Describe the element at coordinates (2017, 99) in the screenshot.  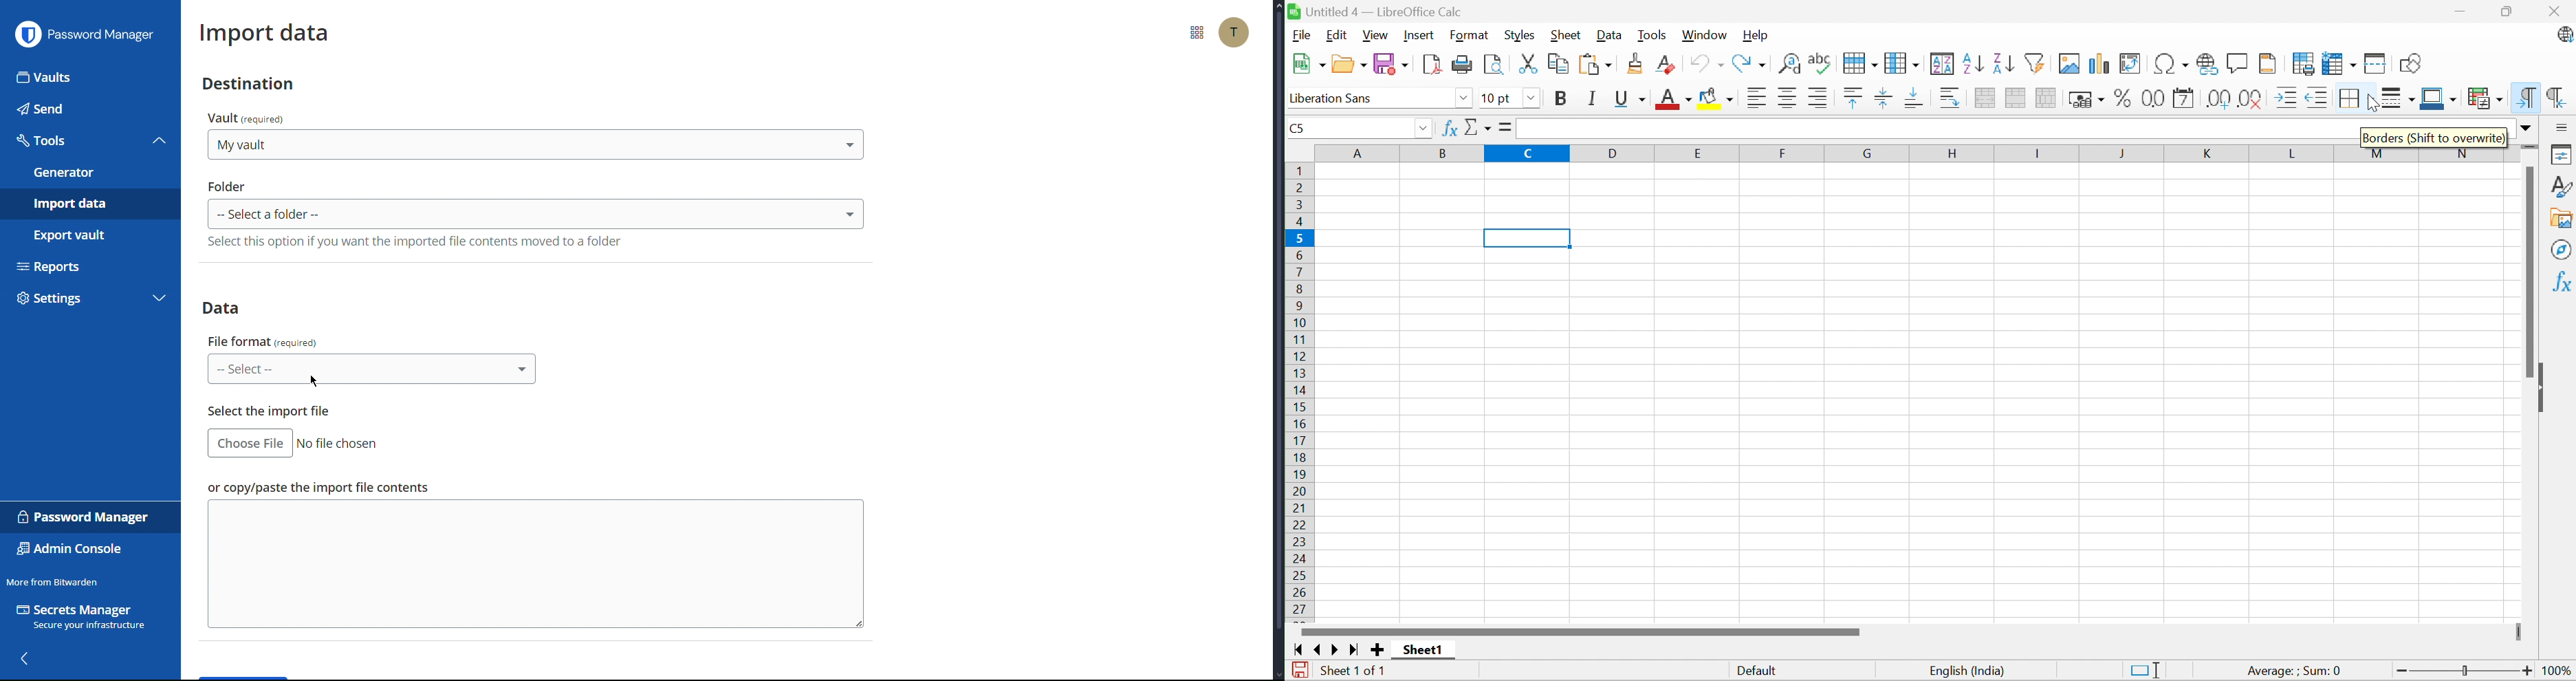
I see `Merge cells` at that location.